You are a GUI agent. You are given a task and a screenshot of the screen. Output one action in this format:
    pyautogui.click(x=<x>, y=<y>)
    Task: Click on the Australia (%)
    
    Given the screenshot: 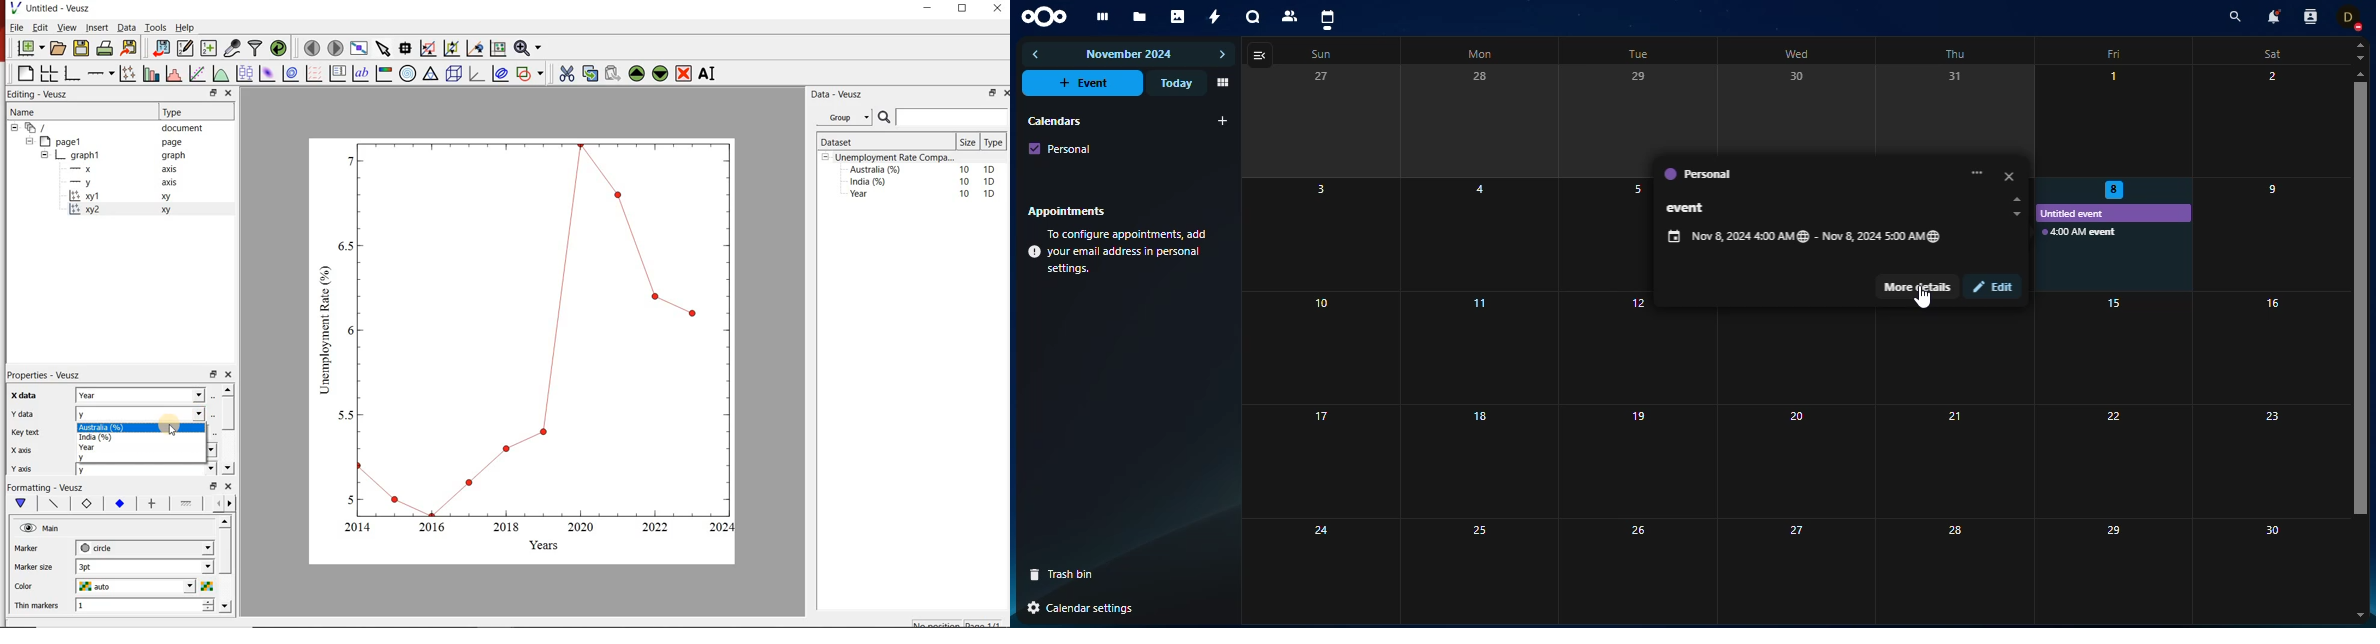 What is the action you would take?
    pyautogui.click(x=144, y=428)
    